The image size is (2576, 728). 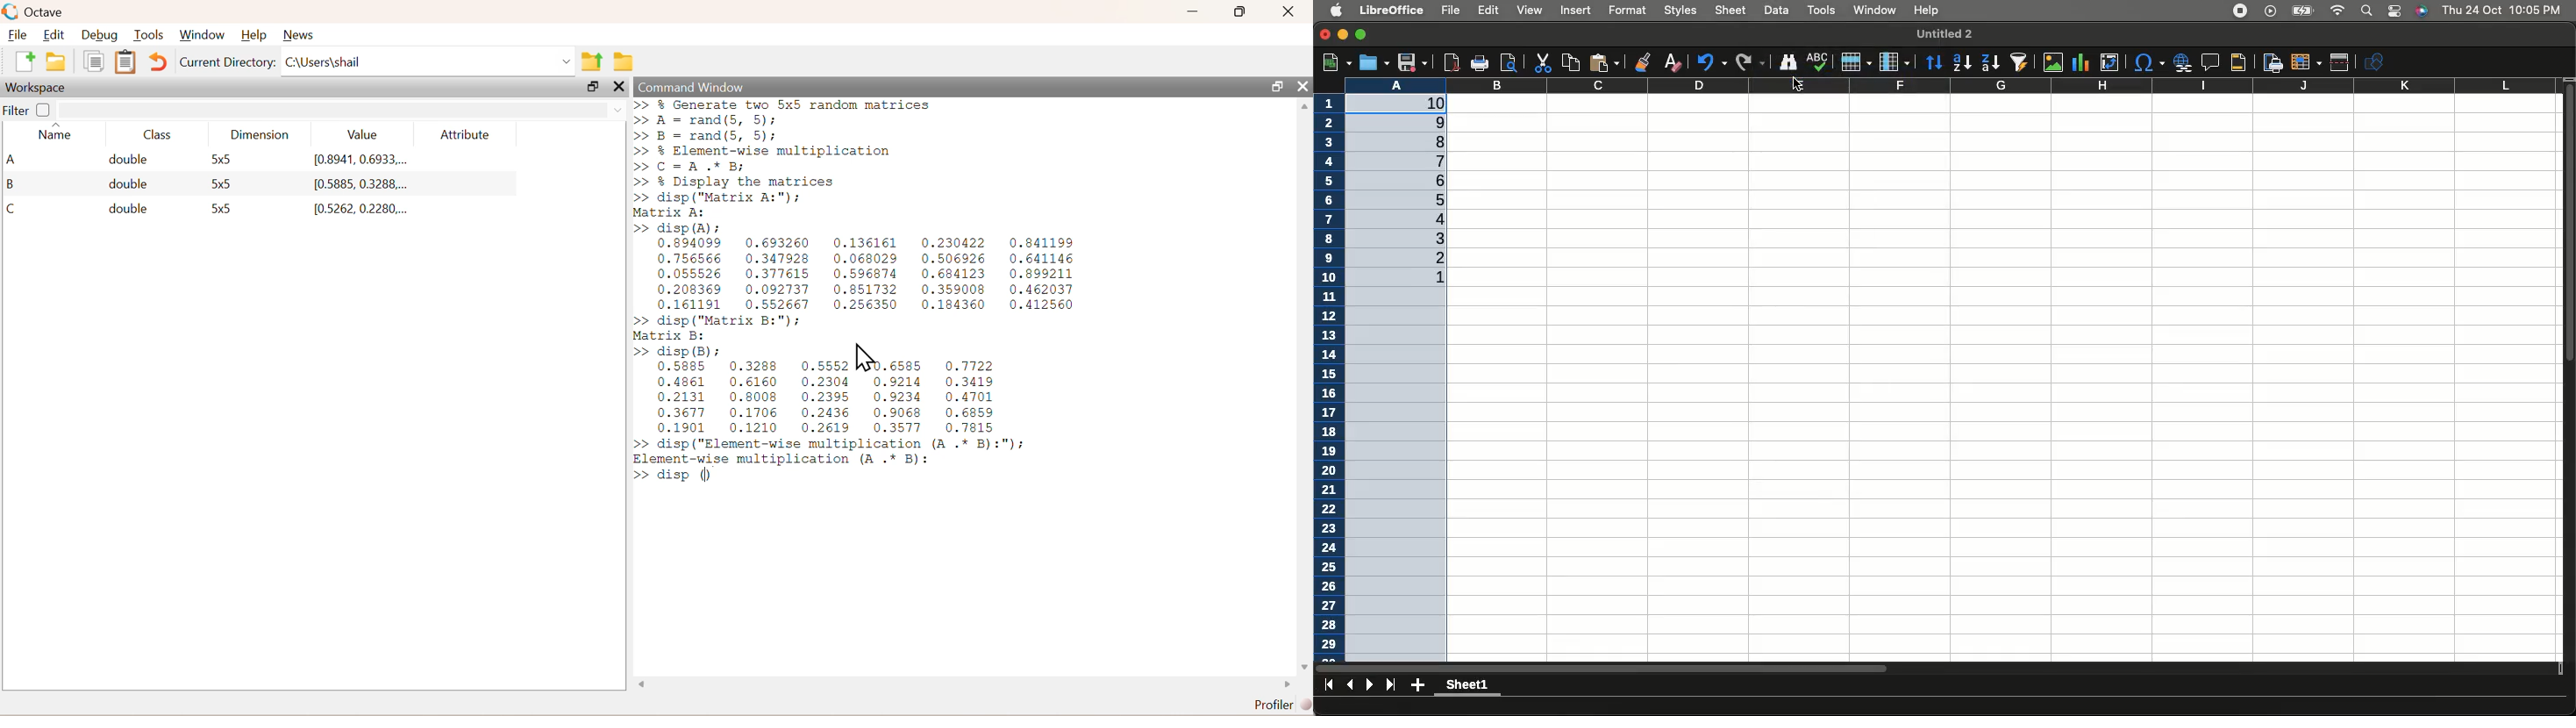 What do you see at coordinates (2394, 12) in the screenshot?
I see `Notification bar` at bounding box center [2394, 12].